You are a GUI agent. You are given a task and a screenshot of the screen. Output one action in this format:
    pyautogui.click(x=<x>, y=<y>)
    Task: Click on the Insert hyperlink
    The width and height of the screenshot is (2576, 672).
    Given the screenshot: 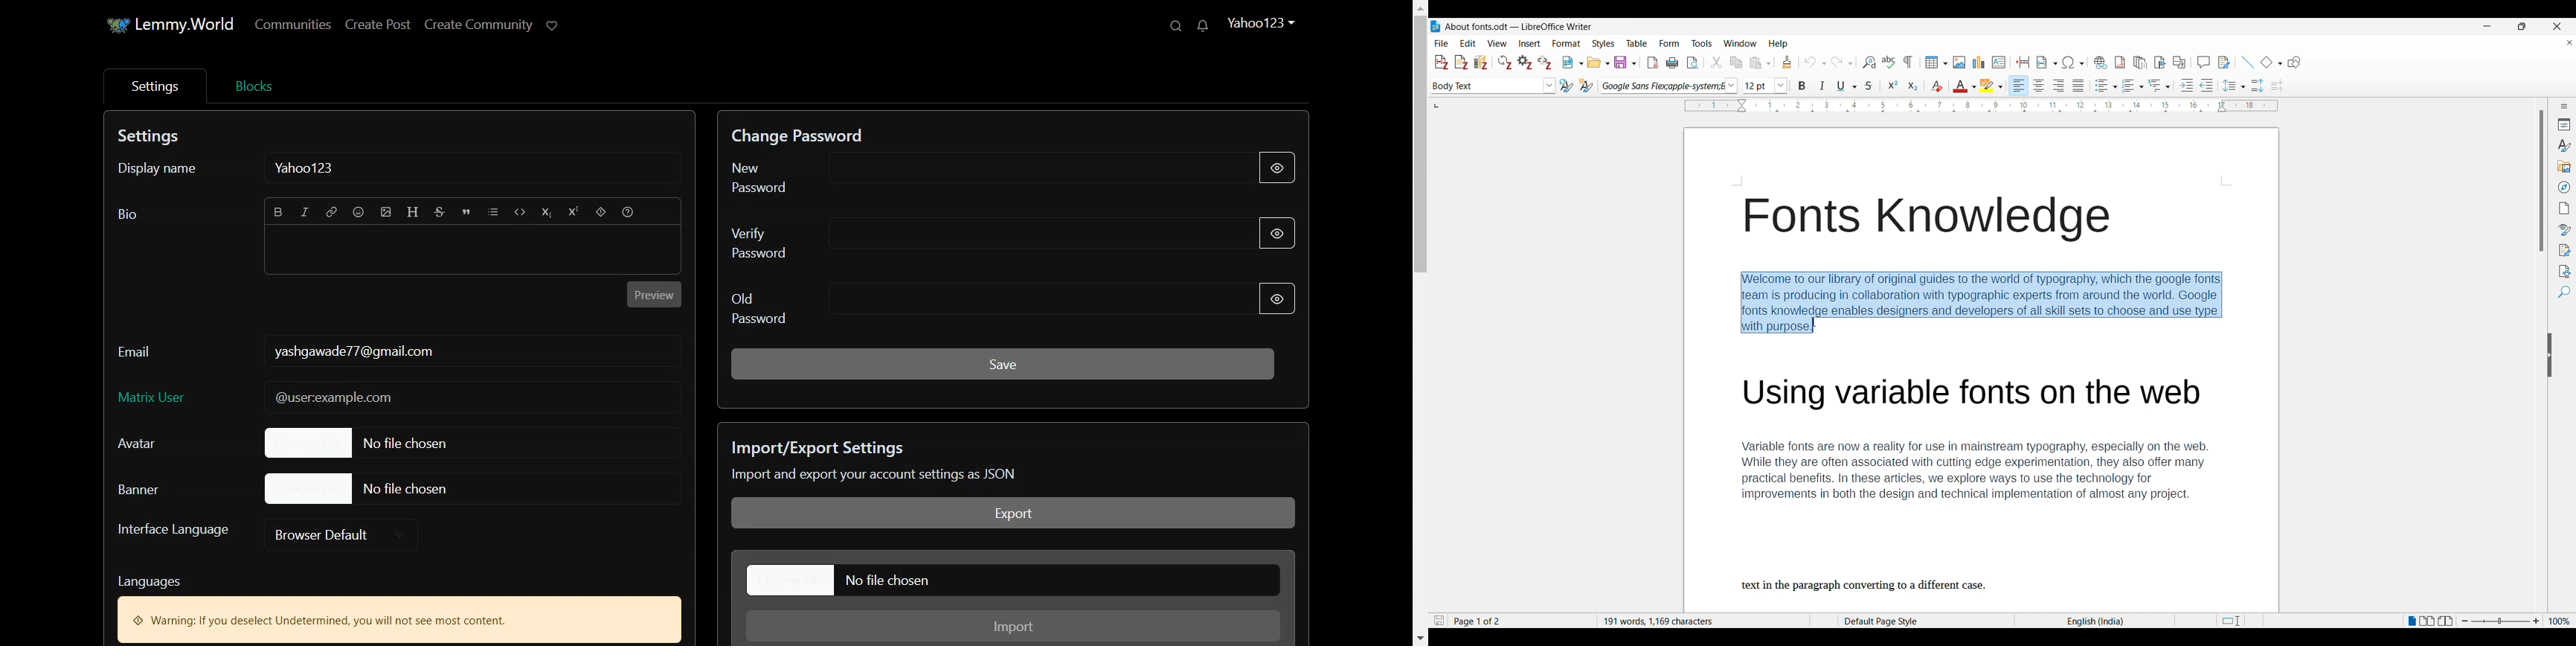 What is the action you would take?
    pyautogui.click(x=2101, y=62)
    